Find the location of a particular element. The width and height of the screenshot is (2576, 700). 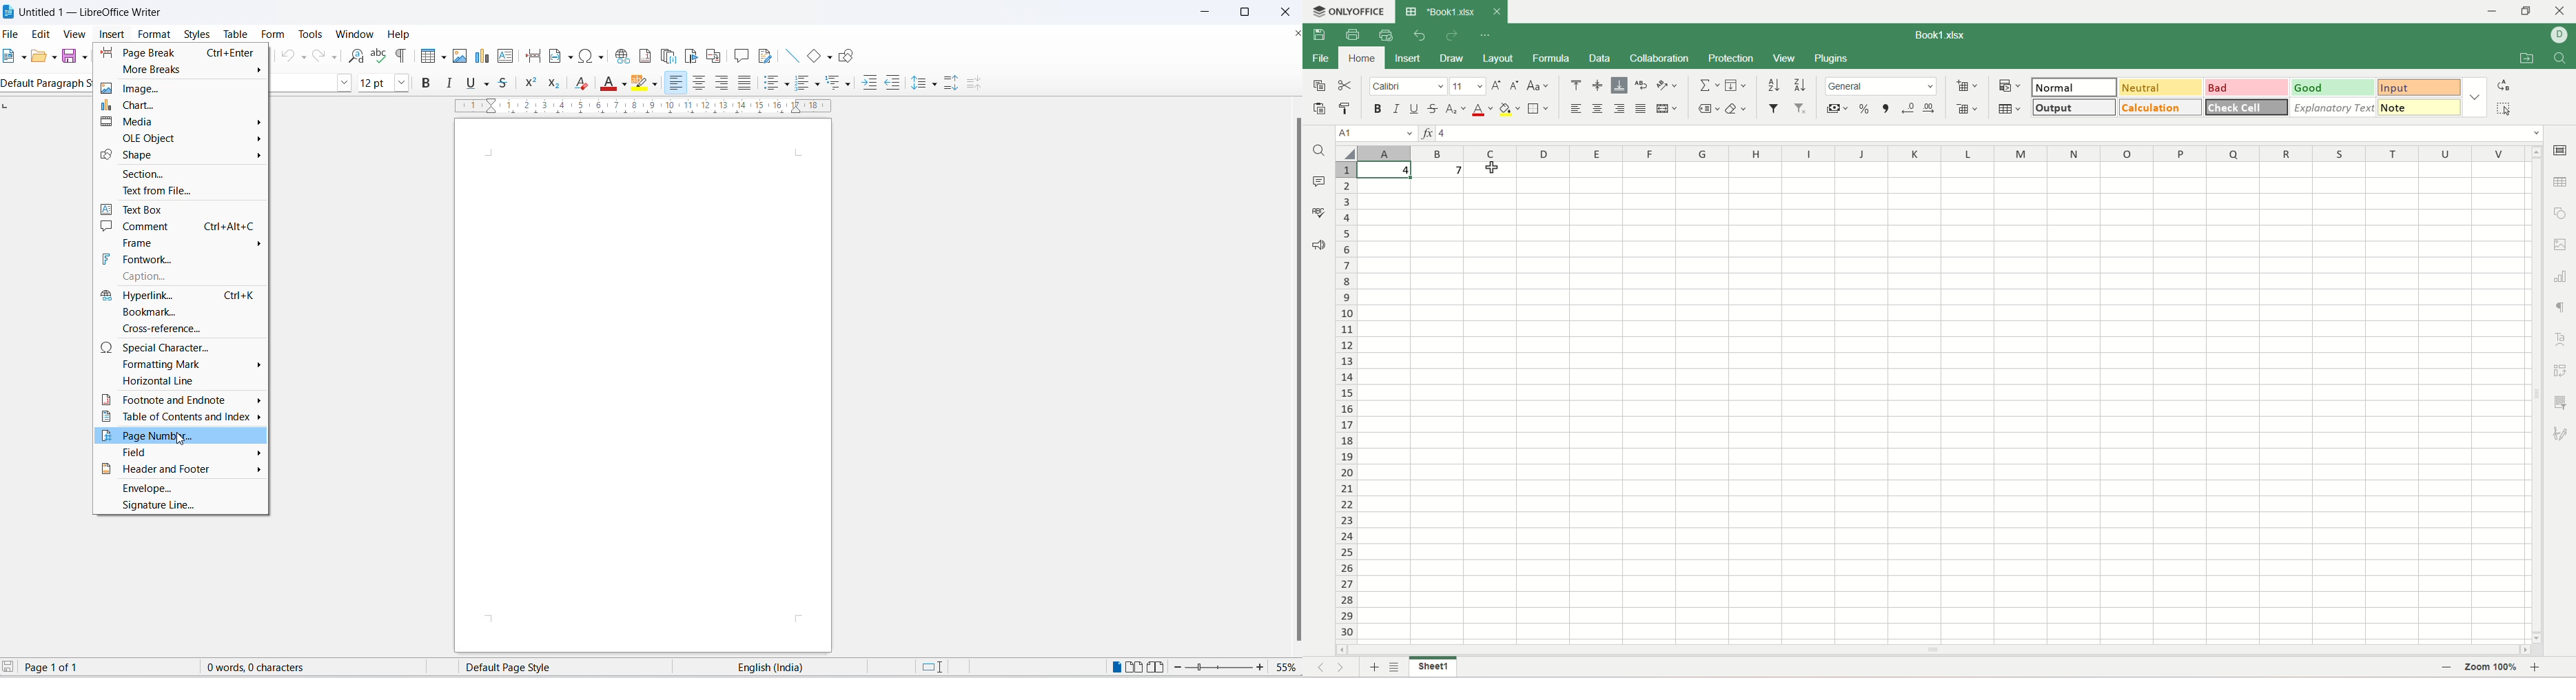

fill is located at coordinates (1736, 86).